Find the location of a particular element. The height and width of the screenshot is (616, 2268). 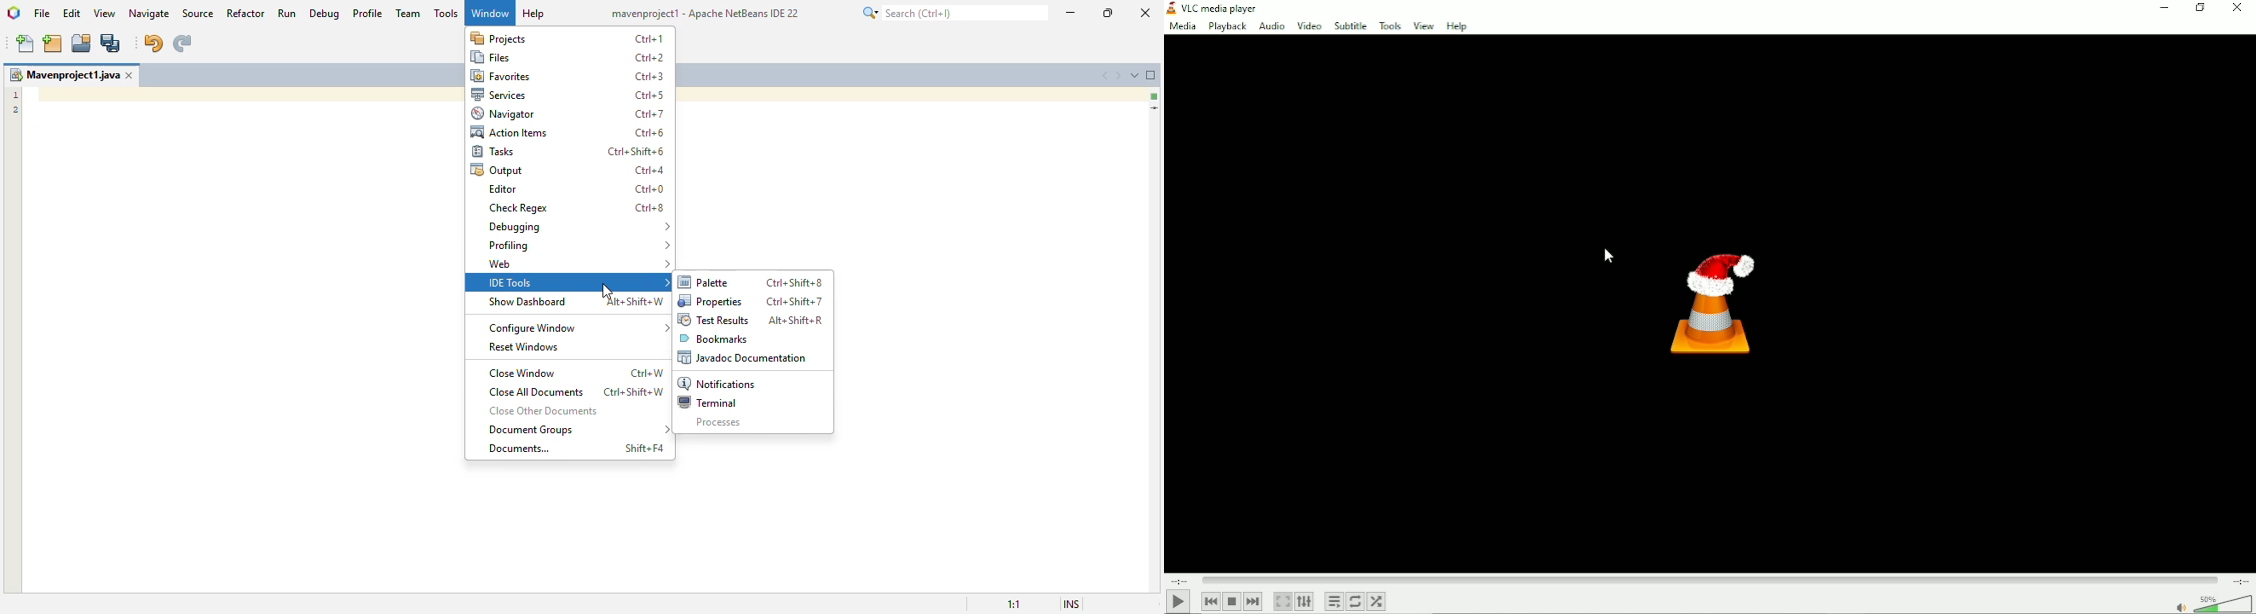

favorites is located at coordinates (501, 75).